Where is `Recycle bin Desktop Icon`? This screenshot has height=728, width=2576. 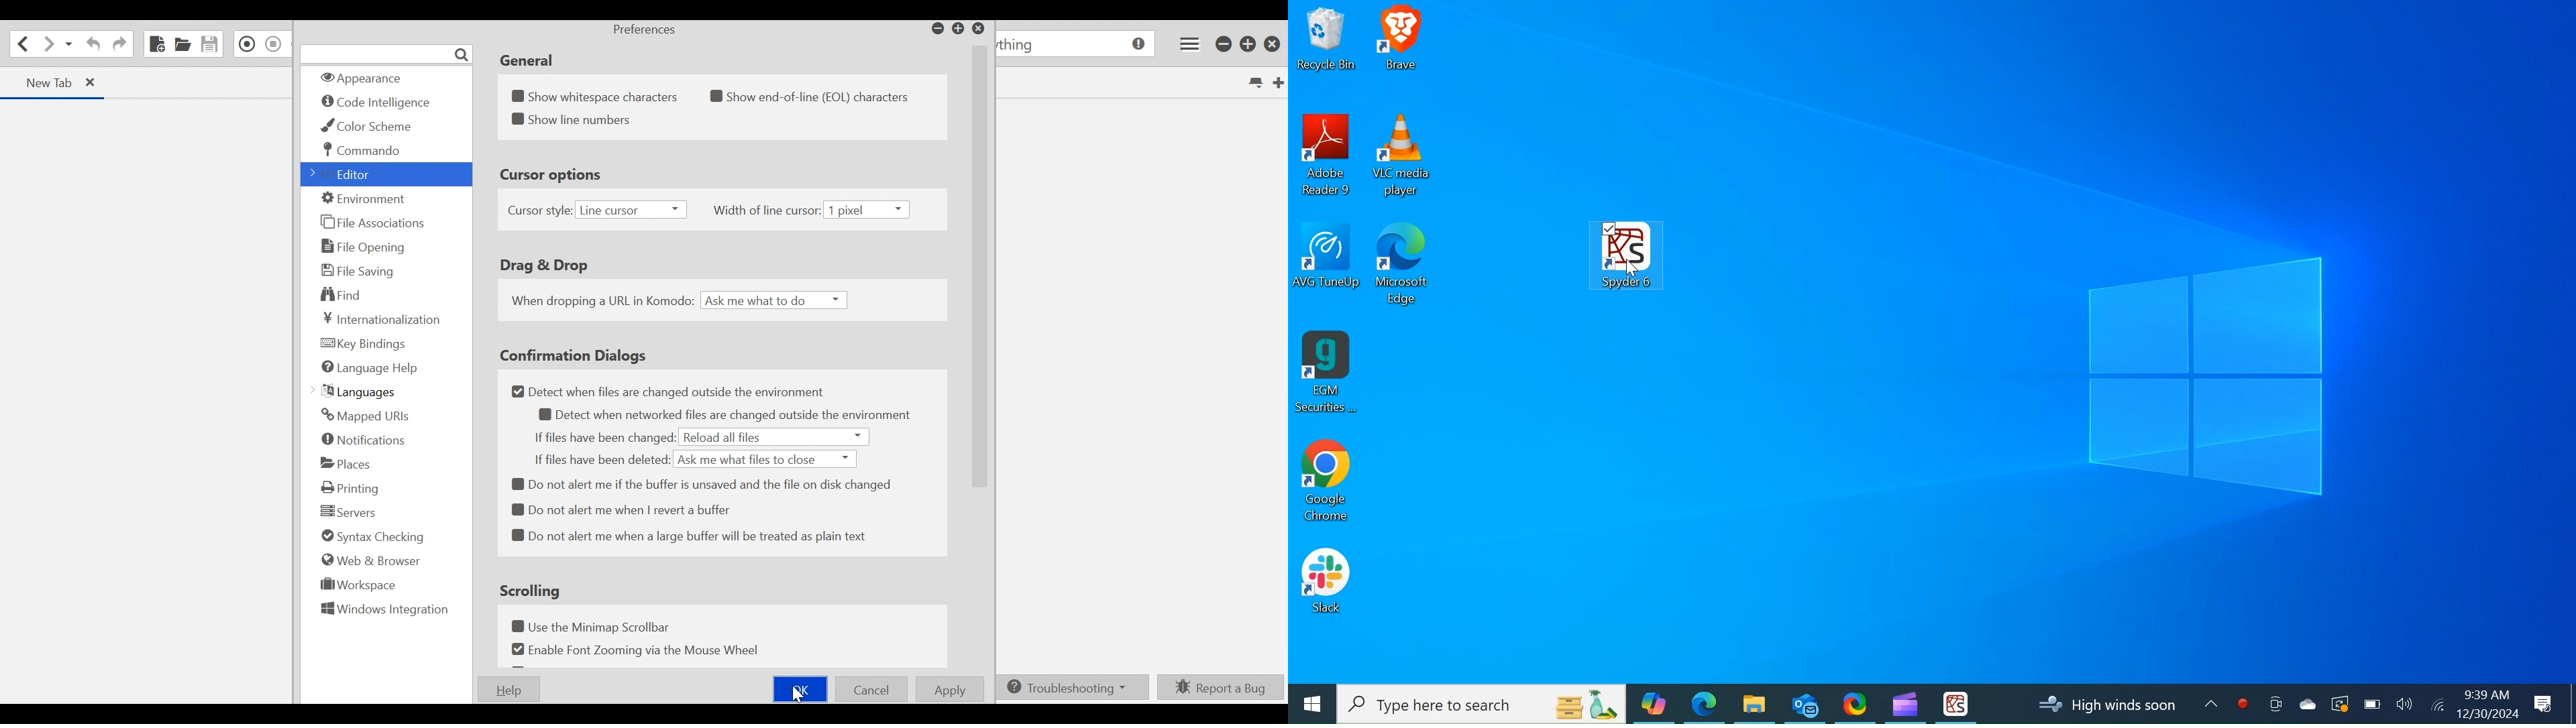 Recycle bin Desktop Icon is located at coordinates (1326, 41).